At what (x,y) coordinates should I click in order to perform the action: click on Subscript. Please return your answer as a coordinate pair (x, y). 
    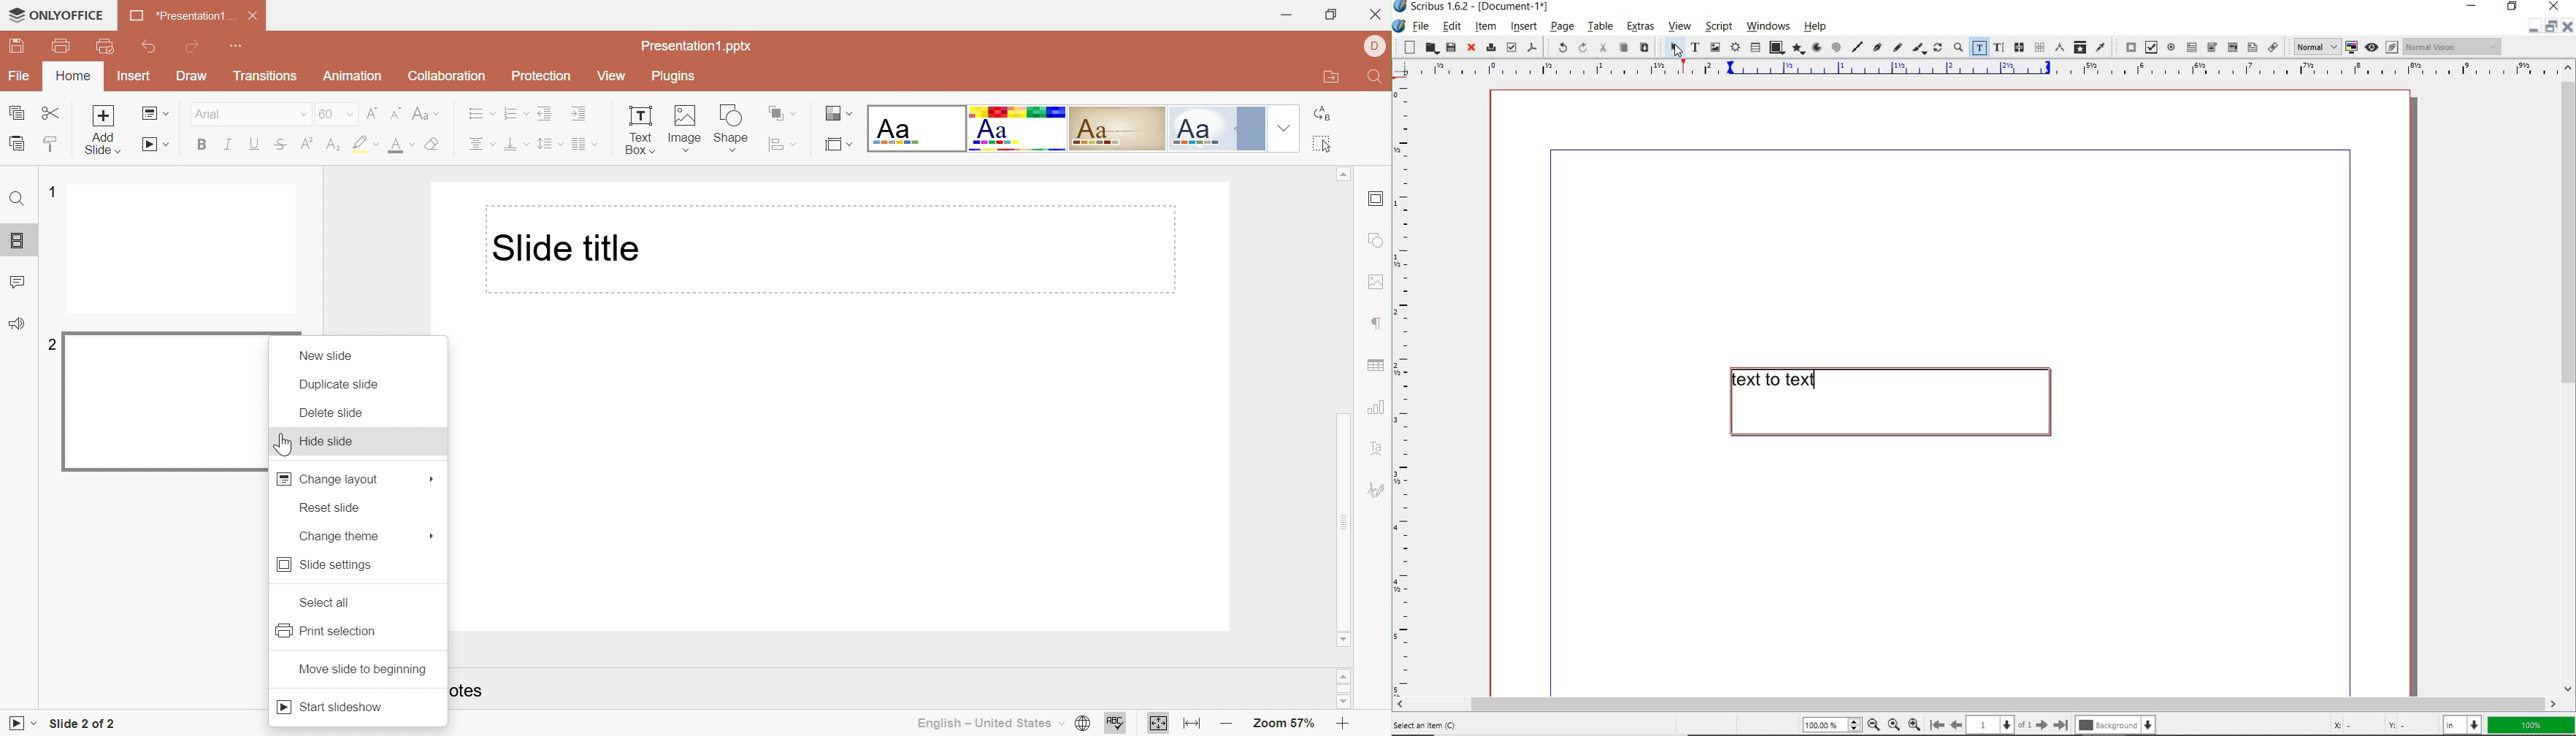
    Looking at the image, I should click on (331, 144).